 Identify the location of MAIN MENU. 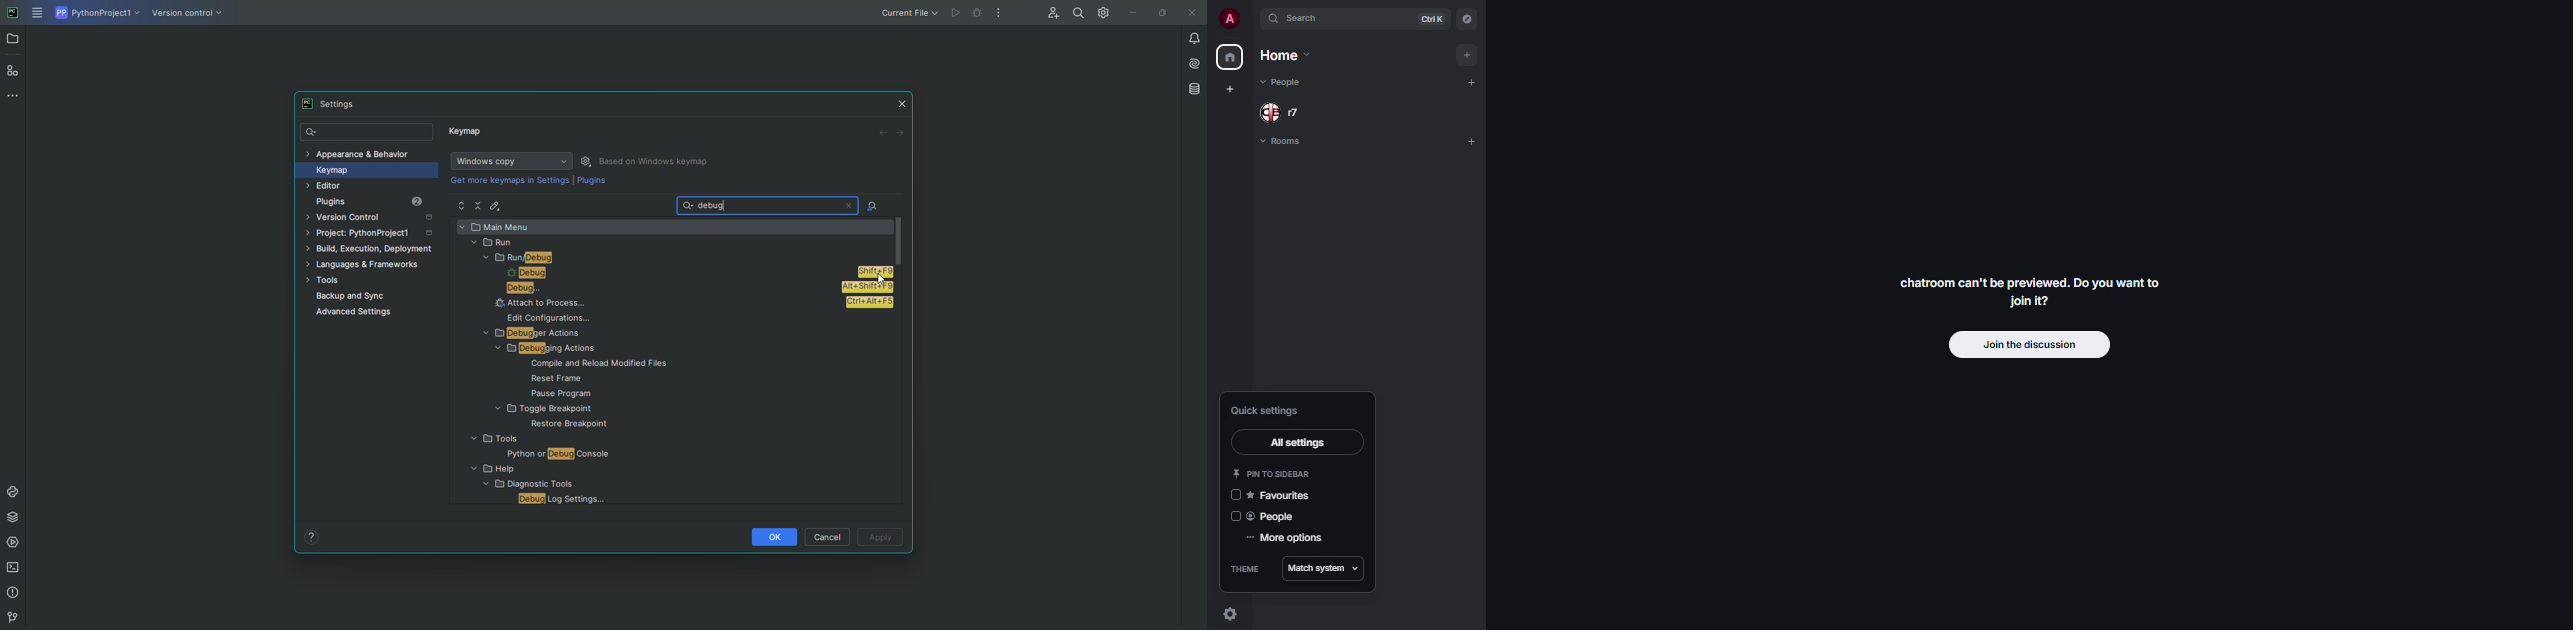
(673, 226).